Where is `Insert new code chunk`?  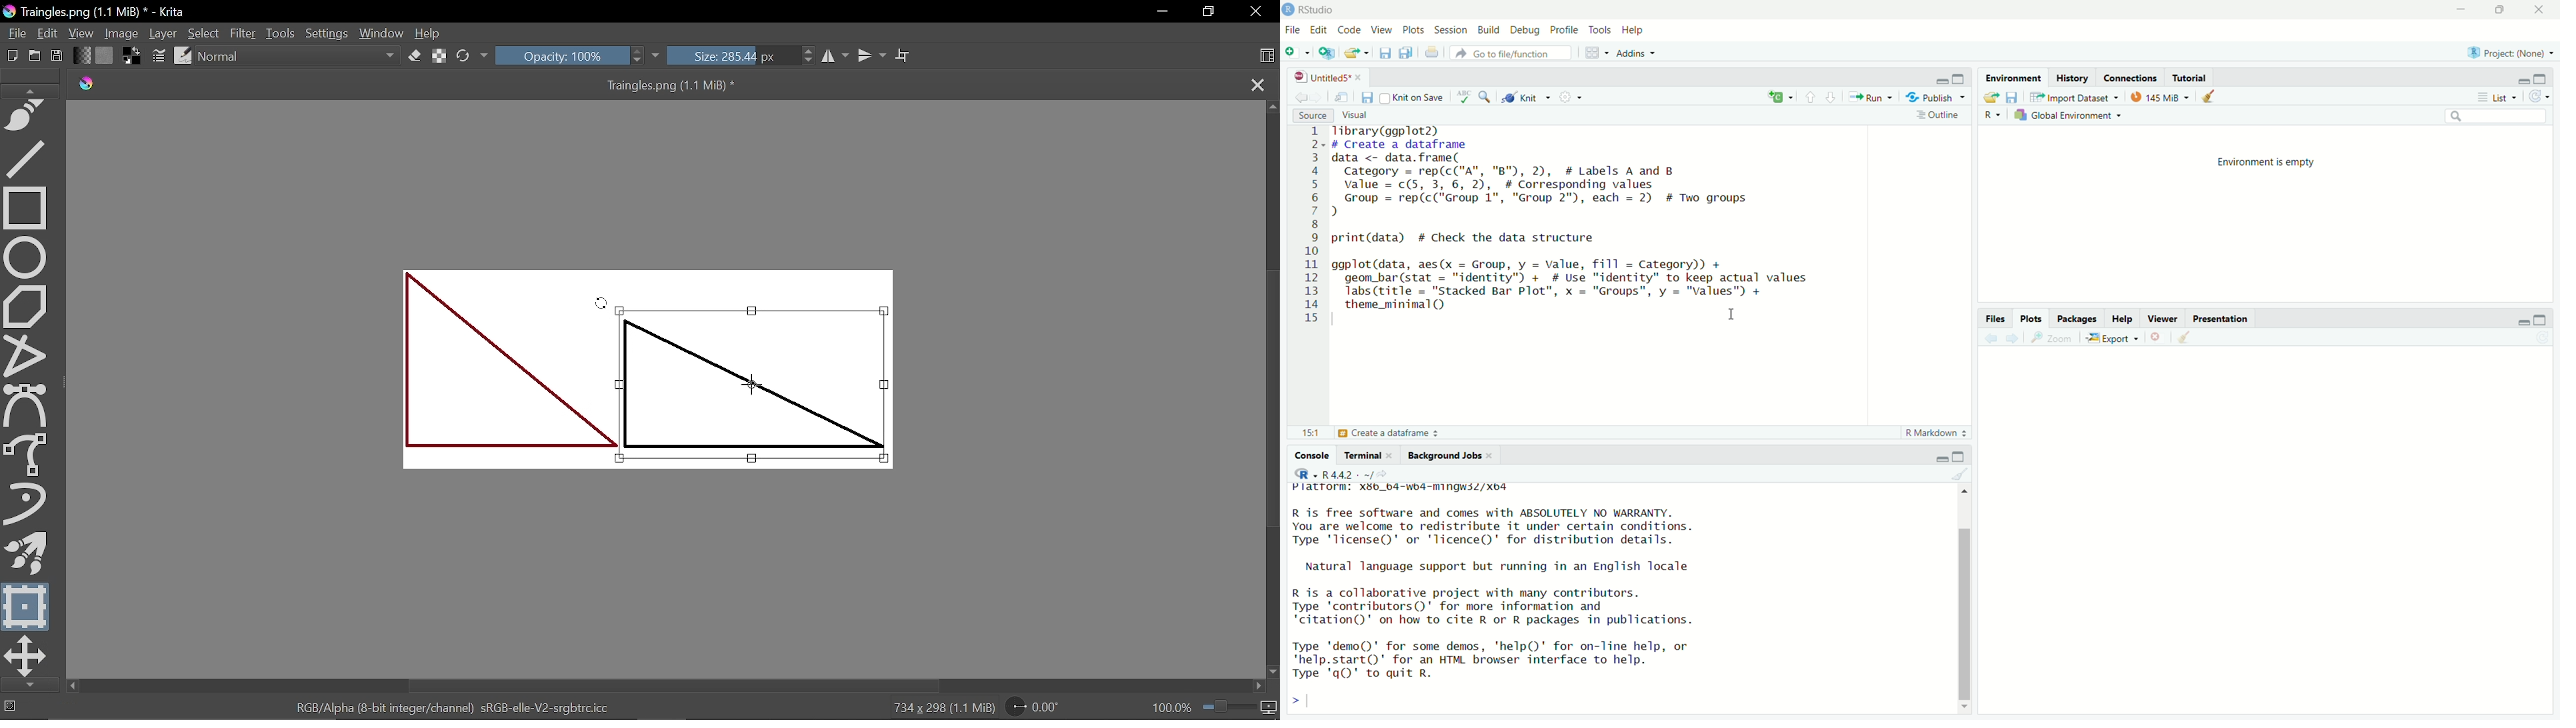
Insert new code chunk is located at coordinates (1778, 95).